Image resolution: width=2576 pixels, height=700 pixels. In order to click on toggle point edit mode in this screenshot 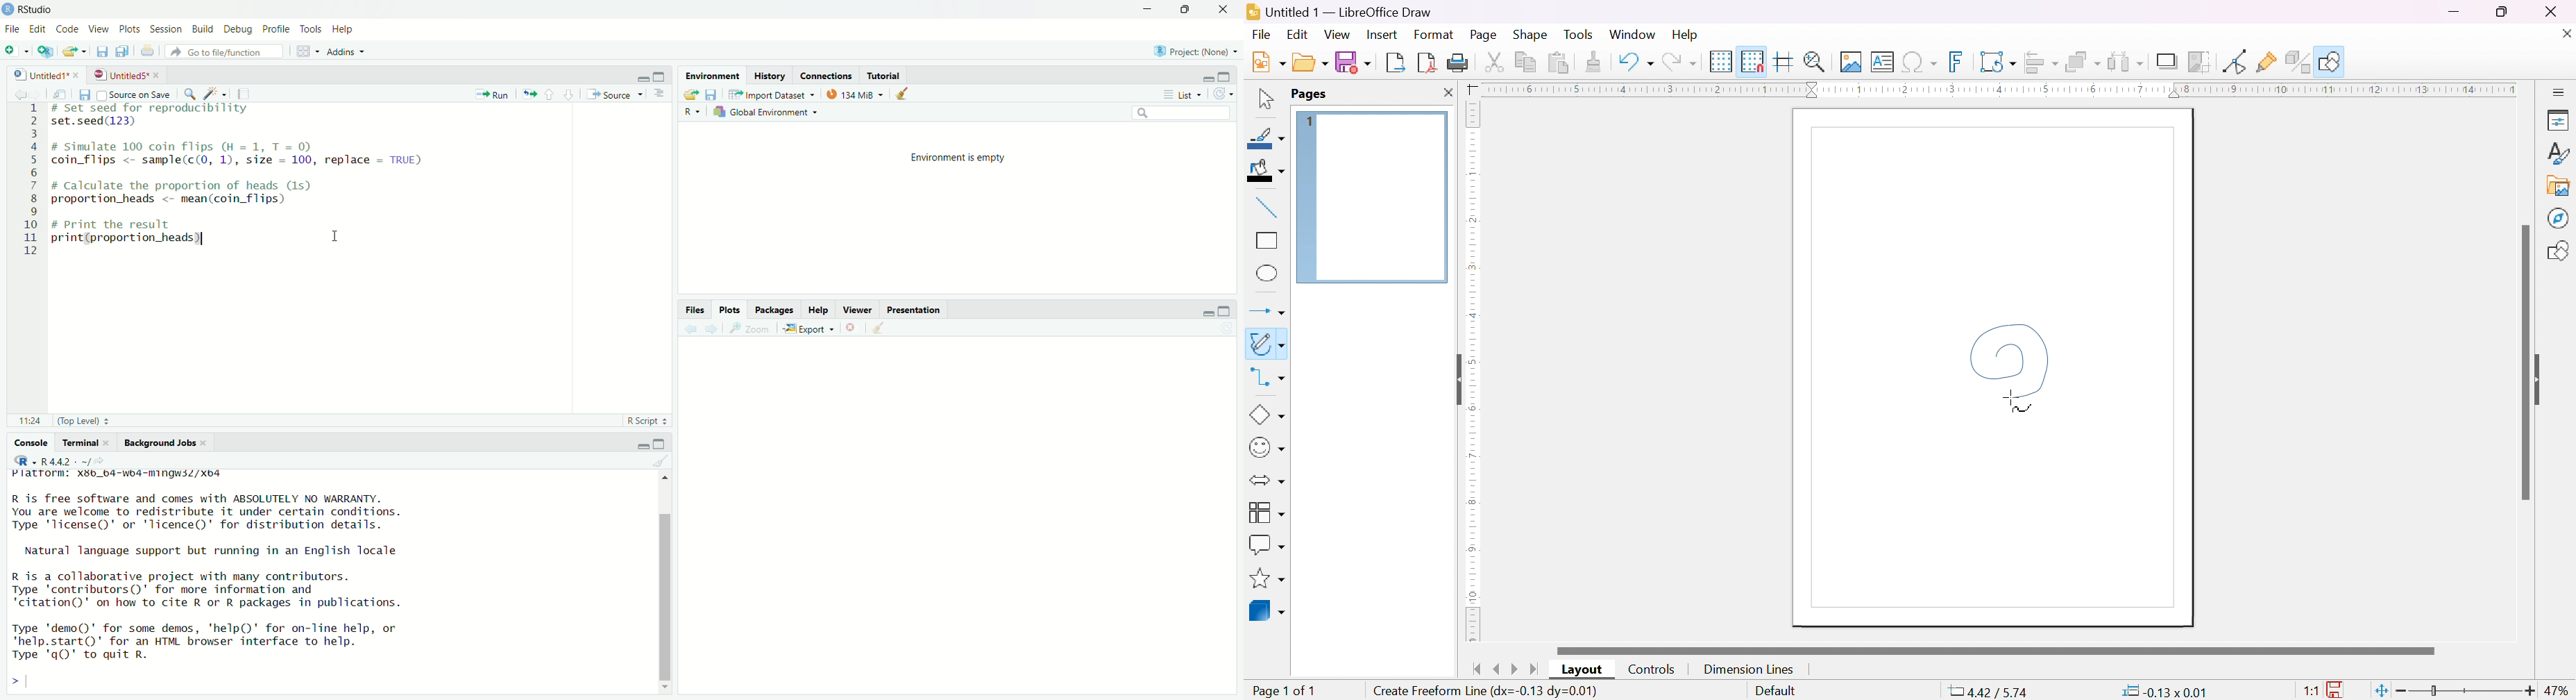, I will do `click(2237, 61)`.